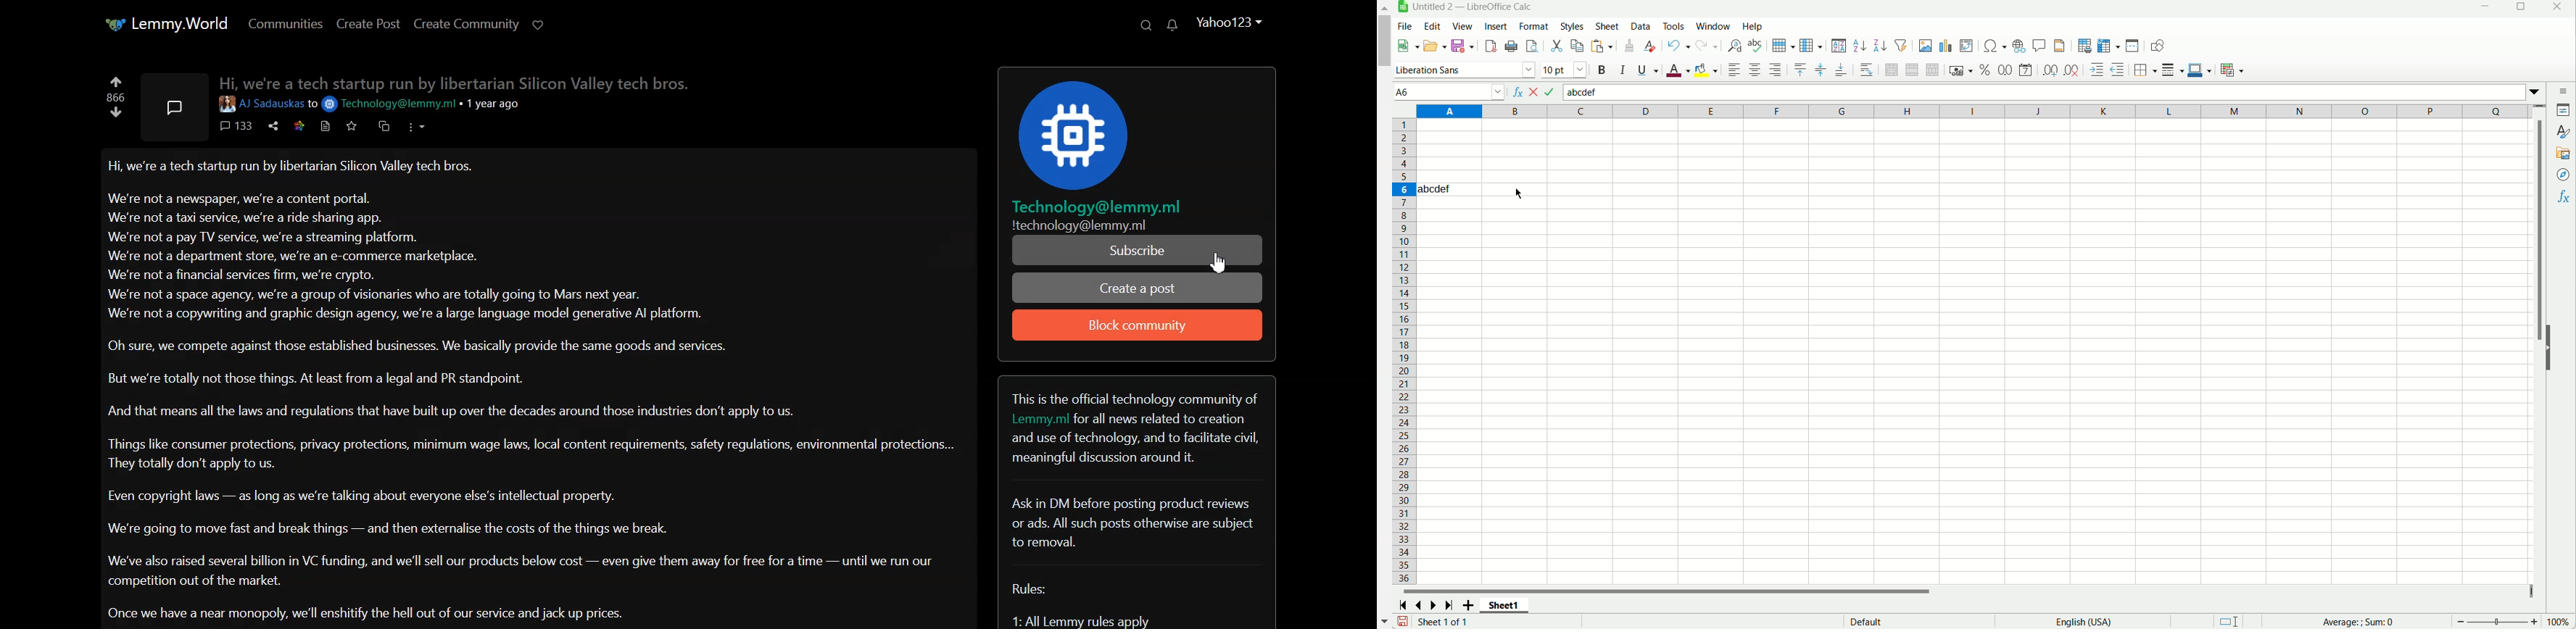 The height and width of the screenshot is (644, 2576). I want to click on copy, so click(1578, 46).